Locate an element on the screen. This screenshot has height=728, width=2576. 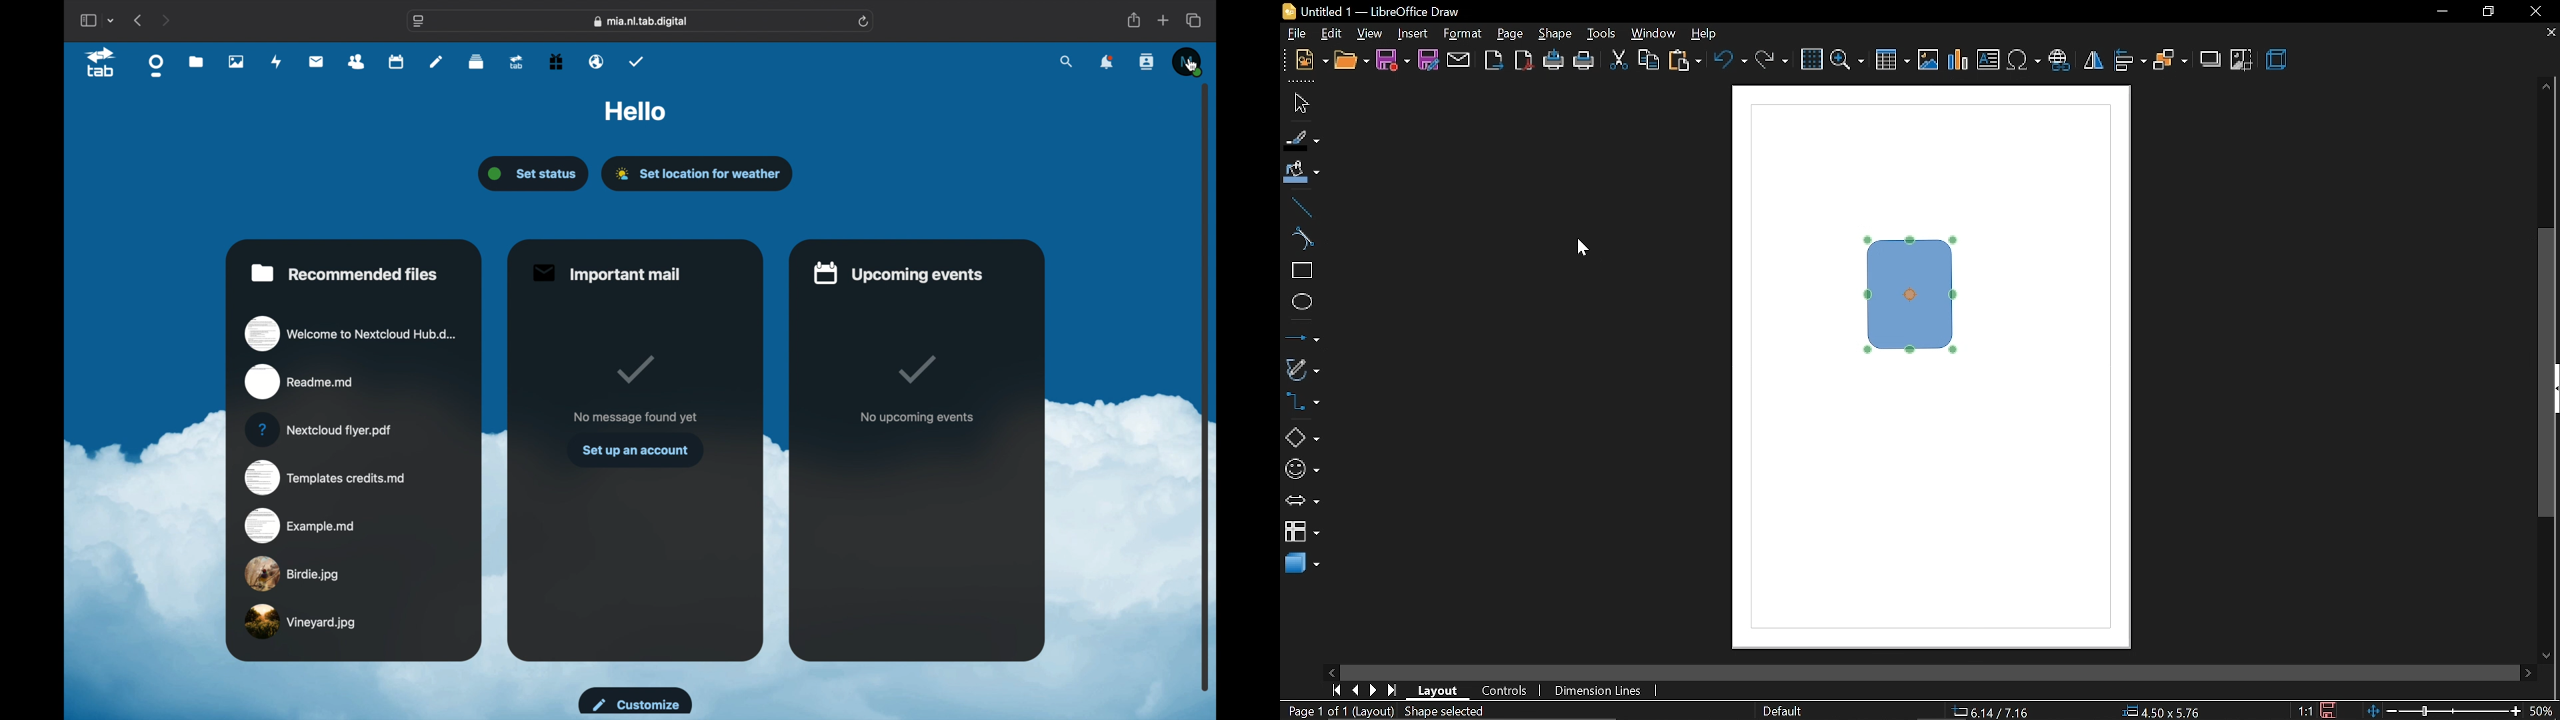
notifications is located at coordinates (1107, 63).